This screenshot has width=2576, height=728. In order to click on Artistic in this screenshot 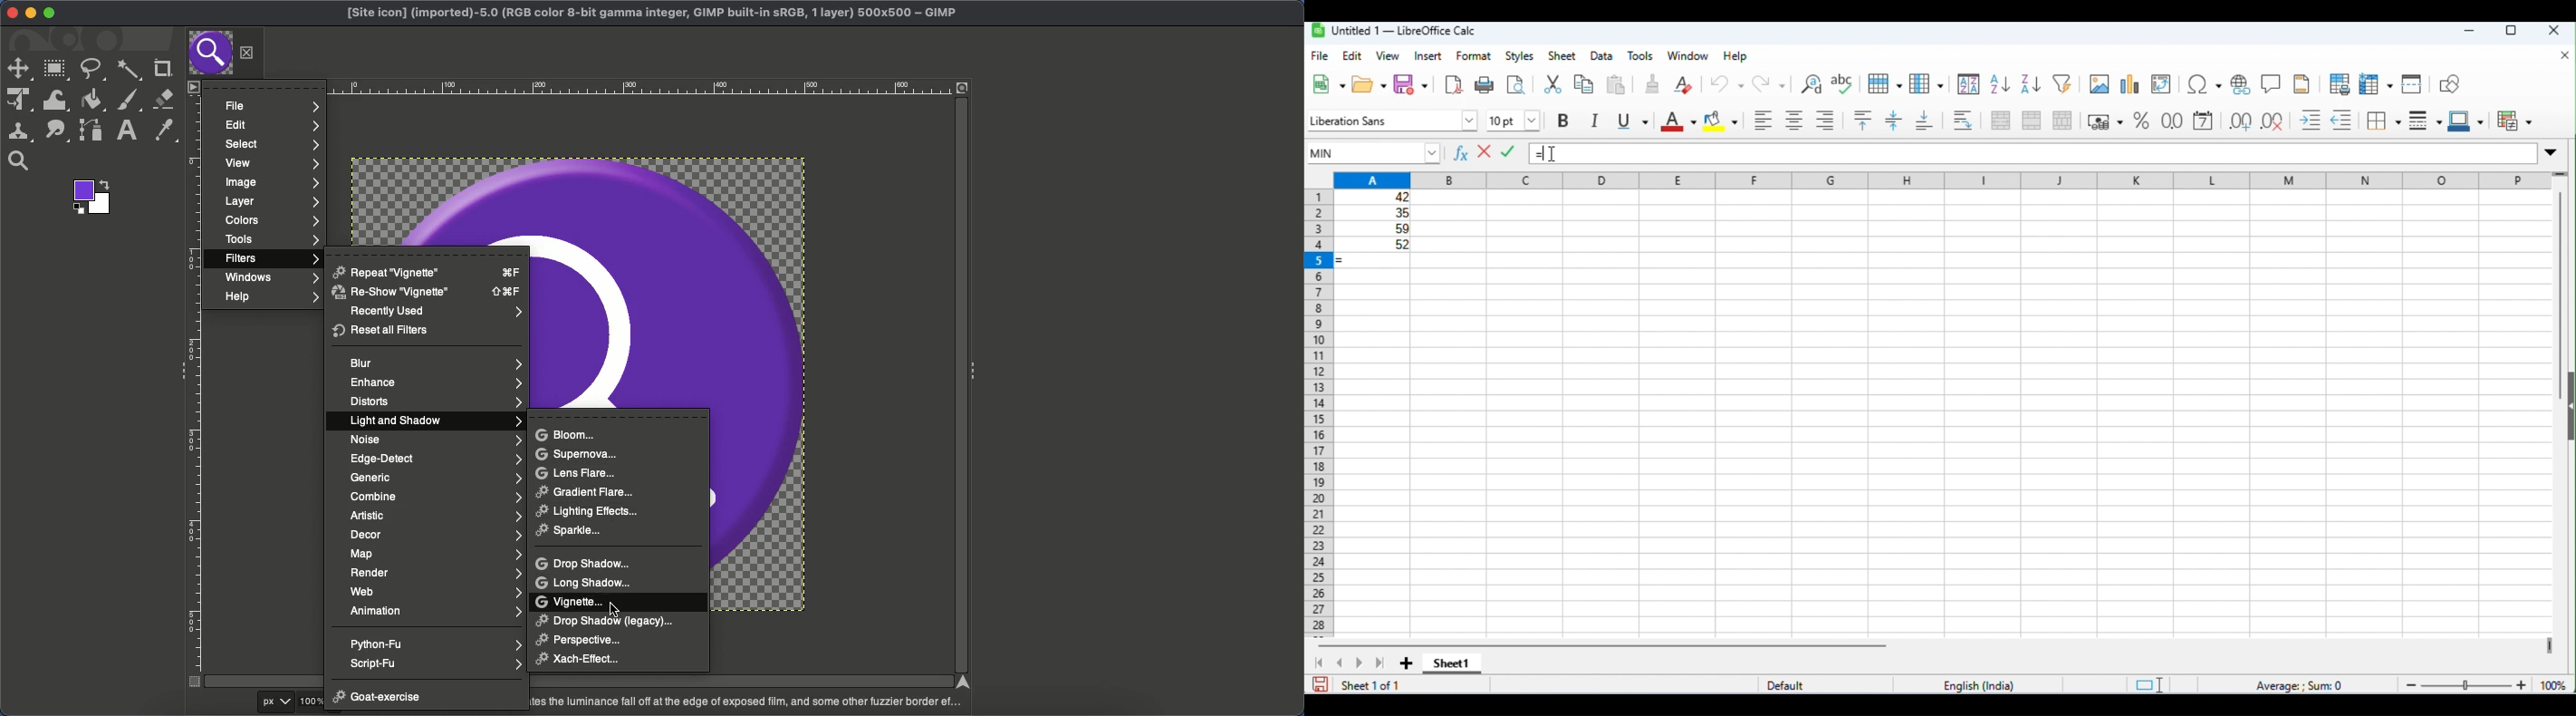, I will do `click(435, 517)`.